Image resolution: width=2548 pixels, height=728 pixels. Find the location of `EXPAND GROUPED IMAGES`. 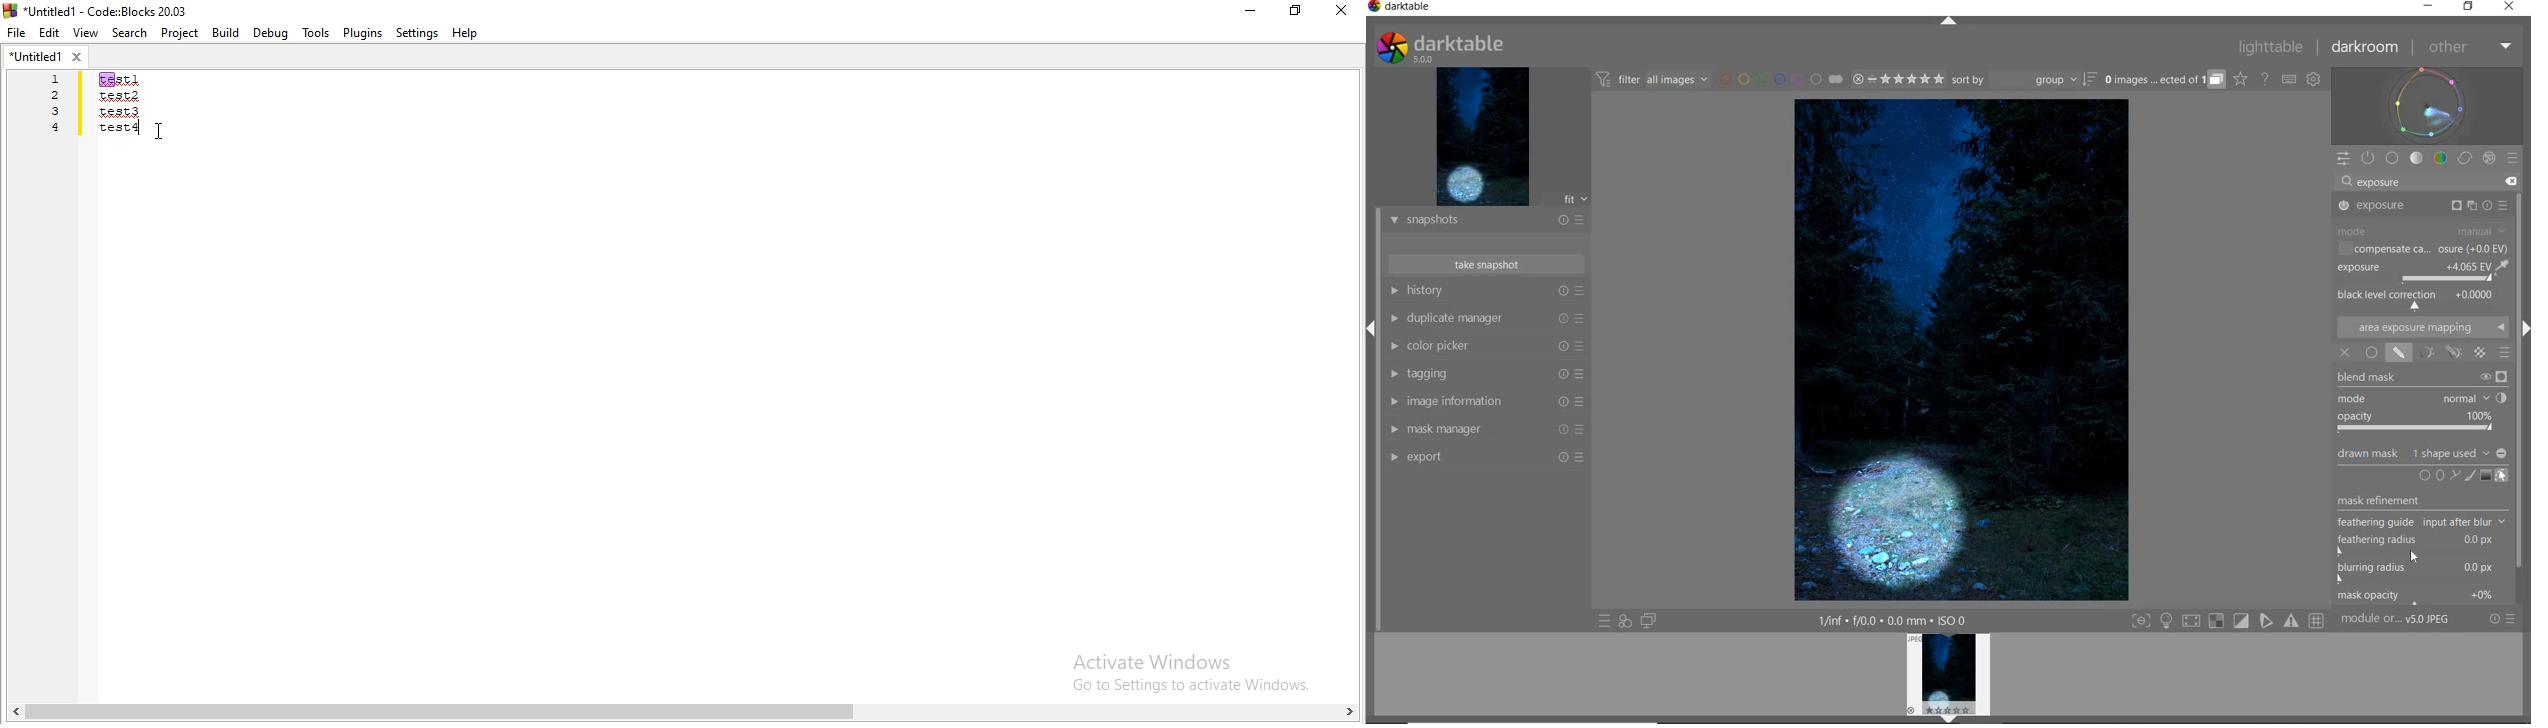

EXPAND GROUPED IMAGES is located at coordinates (2165, 78).